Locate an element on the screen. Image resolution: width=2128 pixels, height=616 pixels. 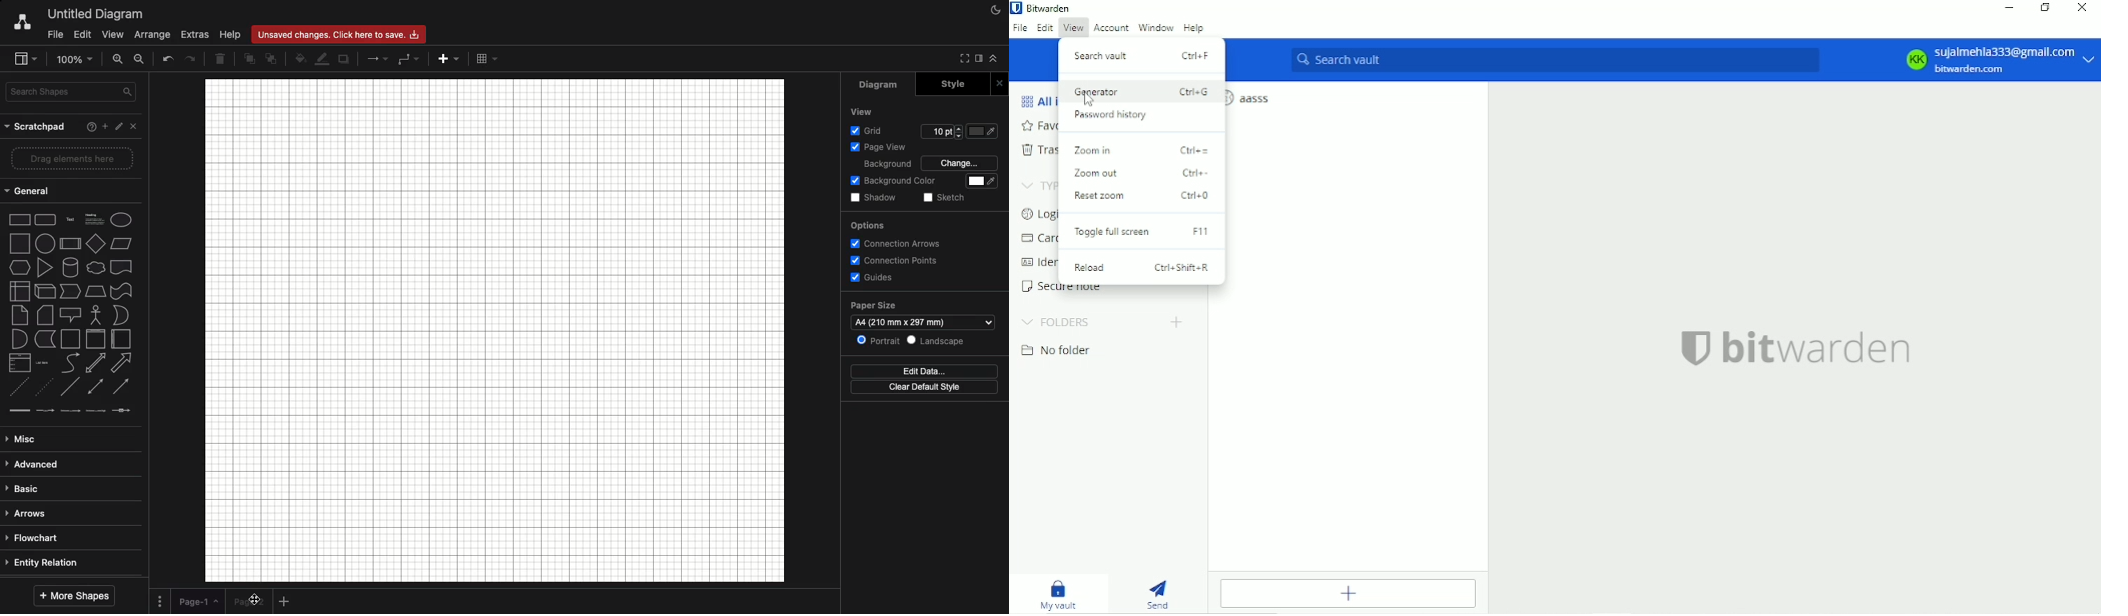
Arrows is located at coordinates (29, 514).